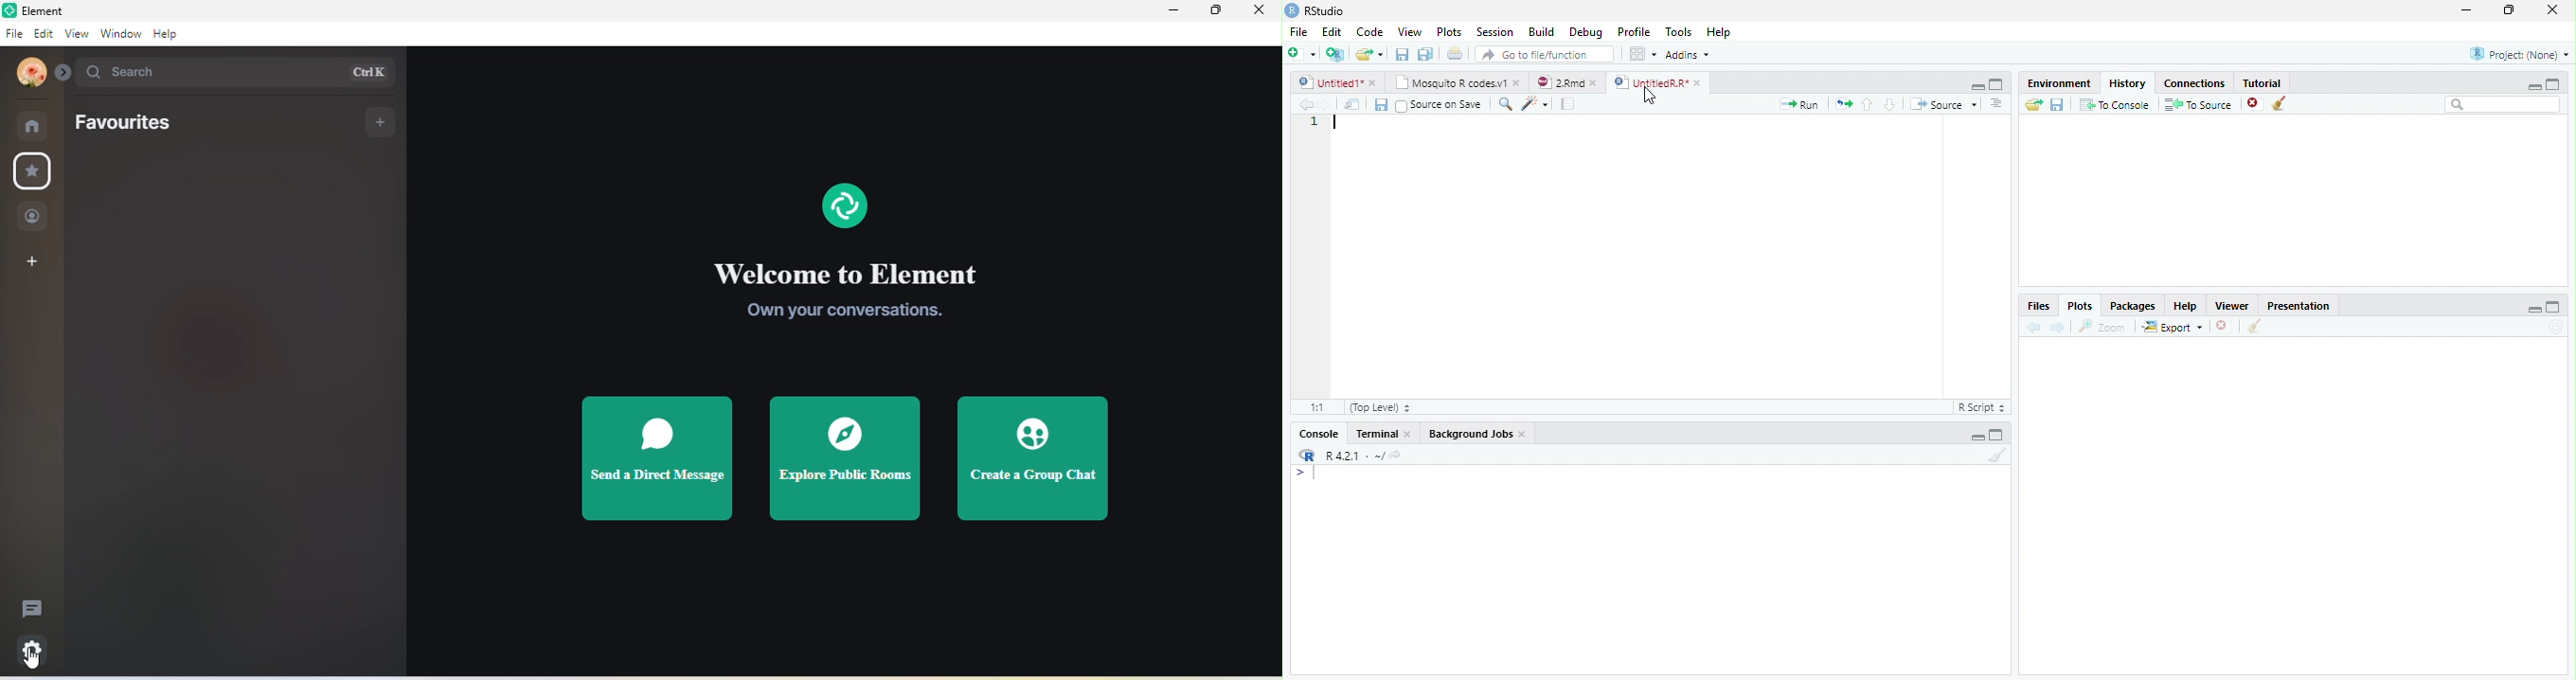 The width and height of the screenshot is (2576, 700). Describe the element at coordinates (2186, 306) in the screenshot. I see `Help` at that location.